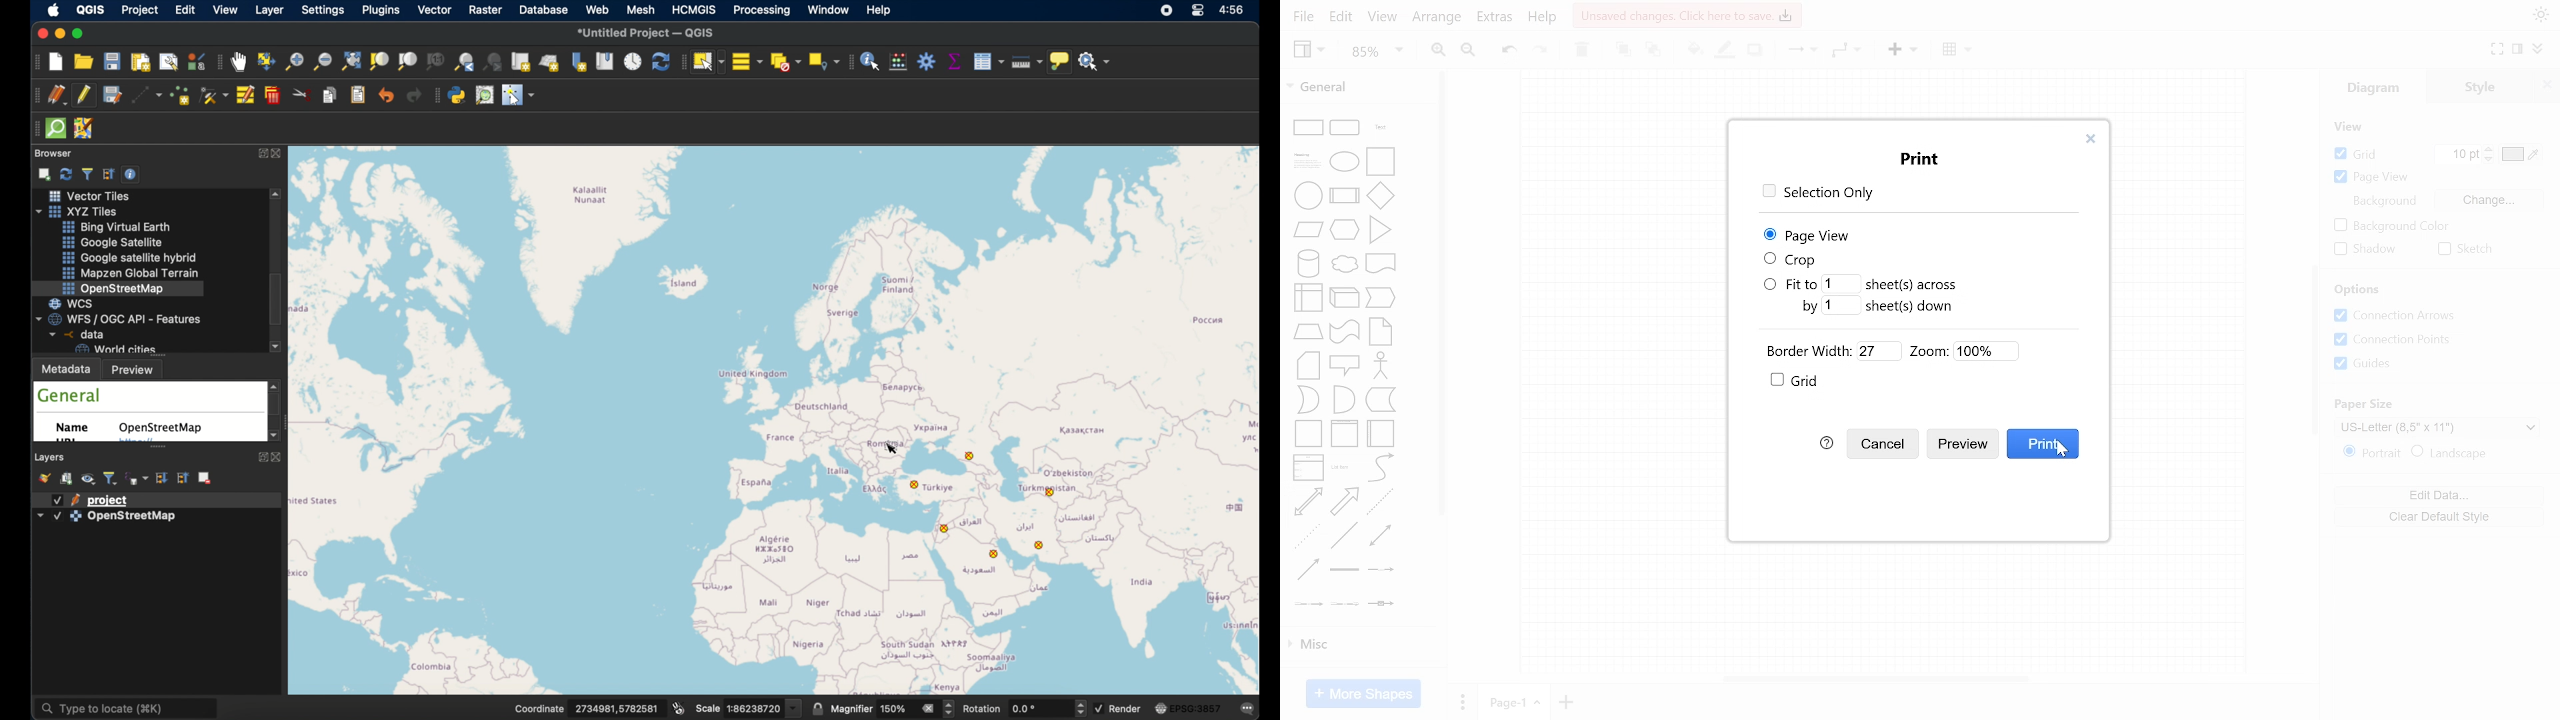  Describe the element at coordinates (2538, 48) in the screenshot. I see `collapse` at that location.